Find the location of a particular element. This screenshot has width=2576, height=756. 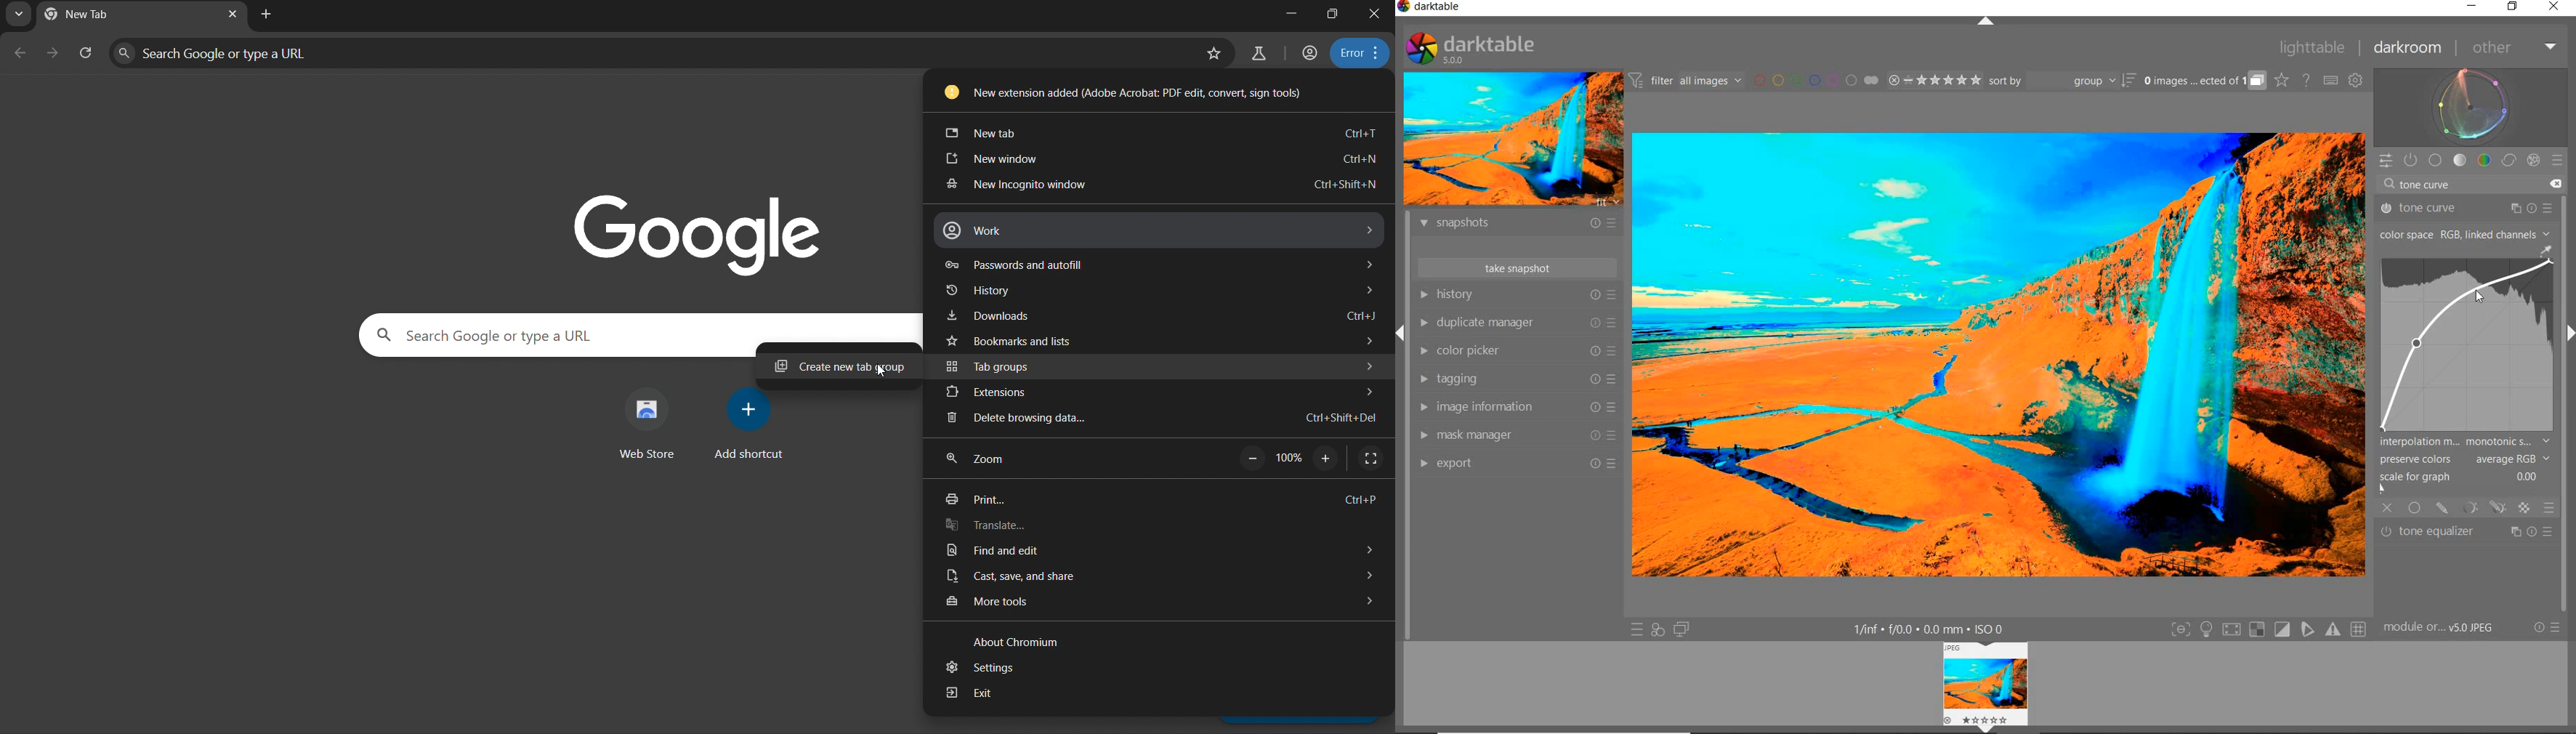

MASK OPTIONS is located at coordinates (2483, 508).